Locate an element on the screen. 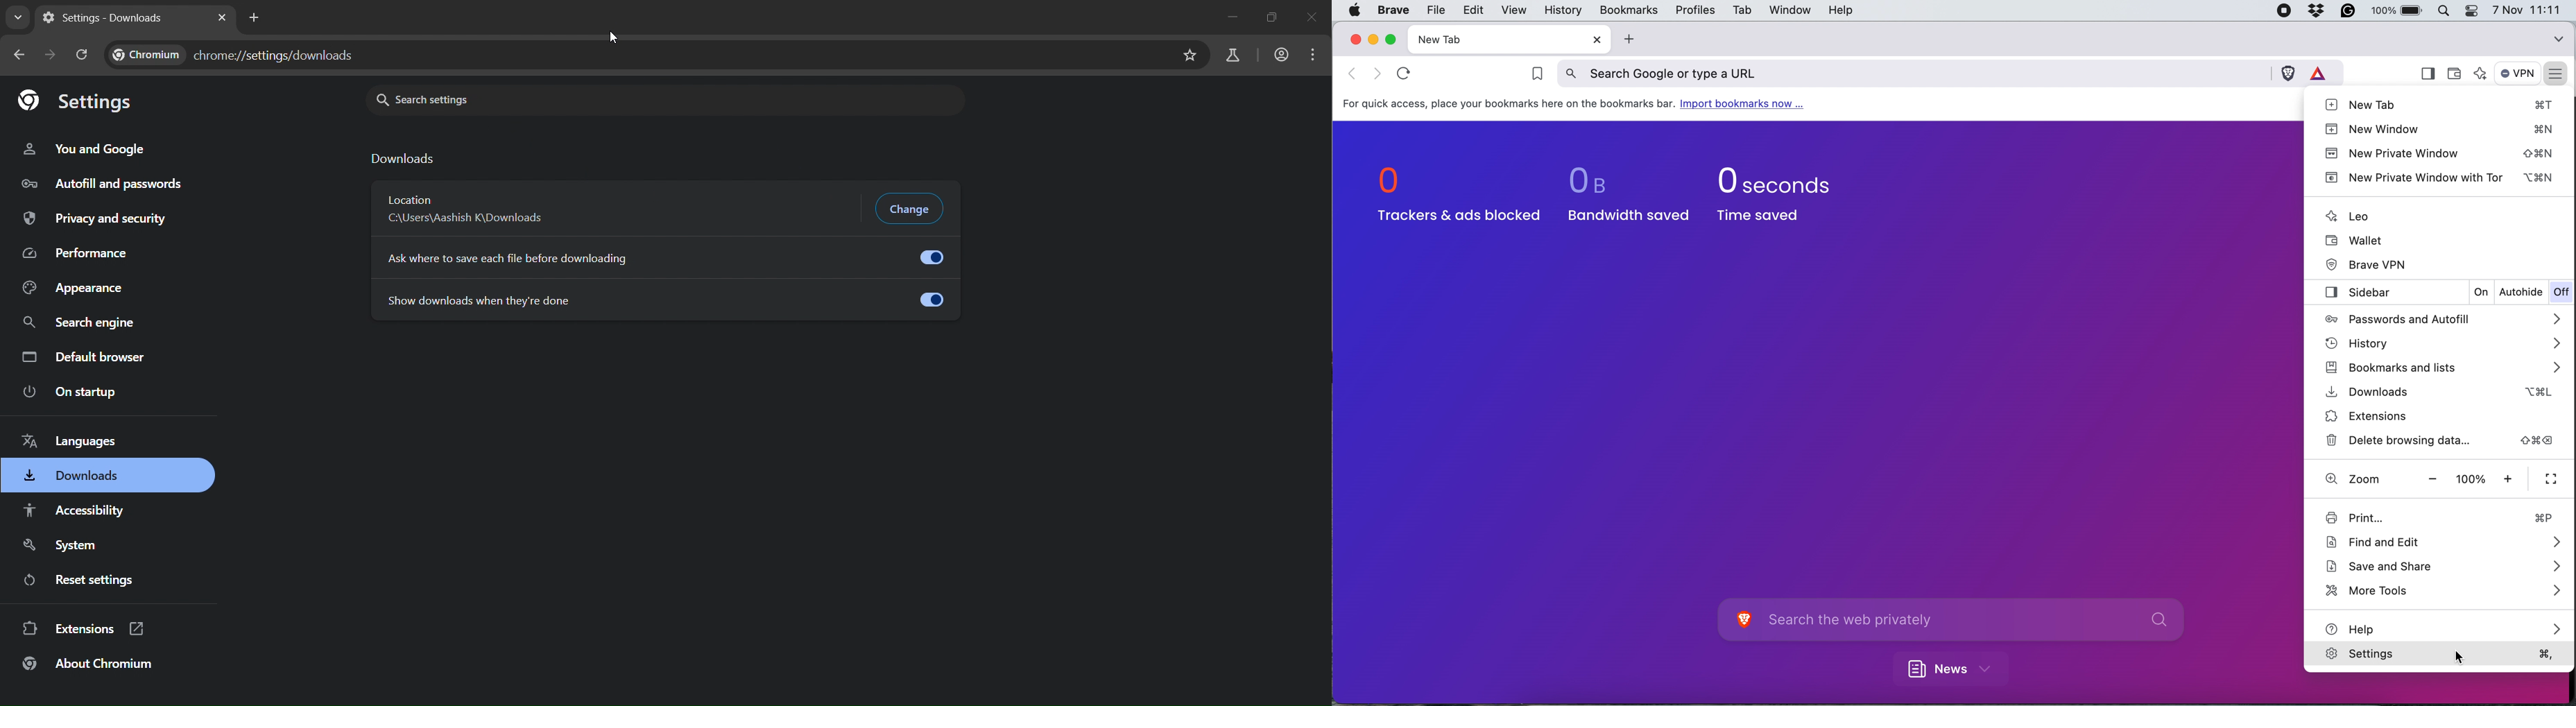 Image resolution: width=2576 pixels, height=728 pixels. change is located at coordinates (911, 208).